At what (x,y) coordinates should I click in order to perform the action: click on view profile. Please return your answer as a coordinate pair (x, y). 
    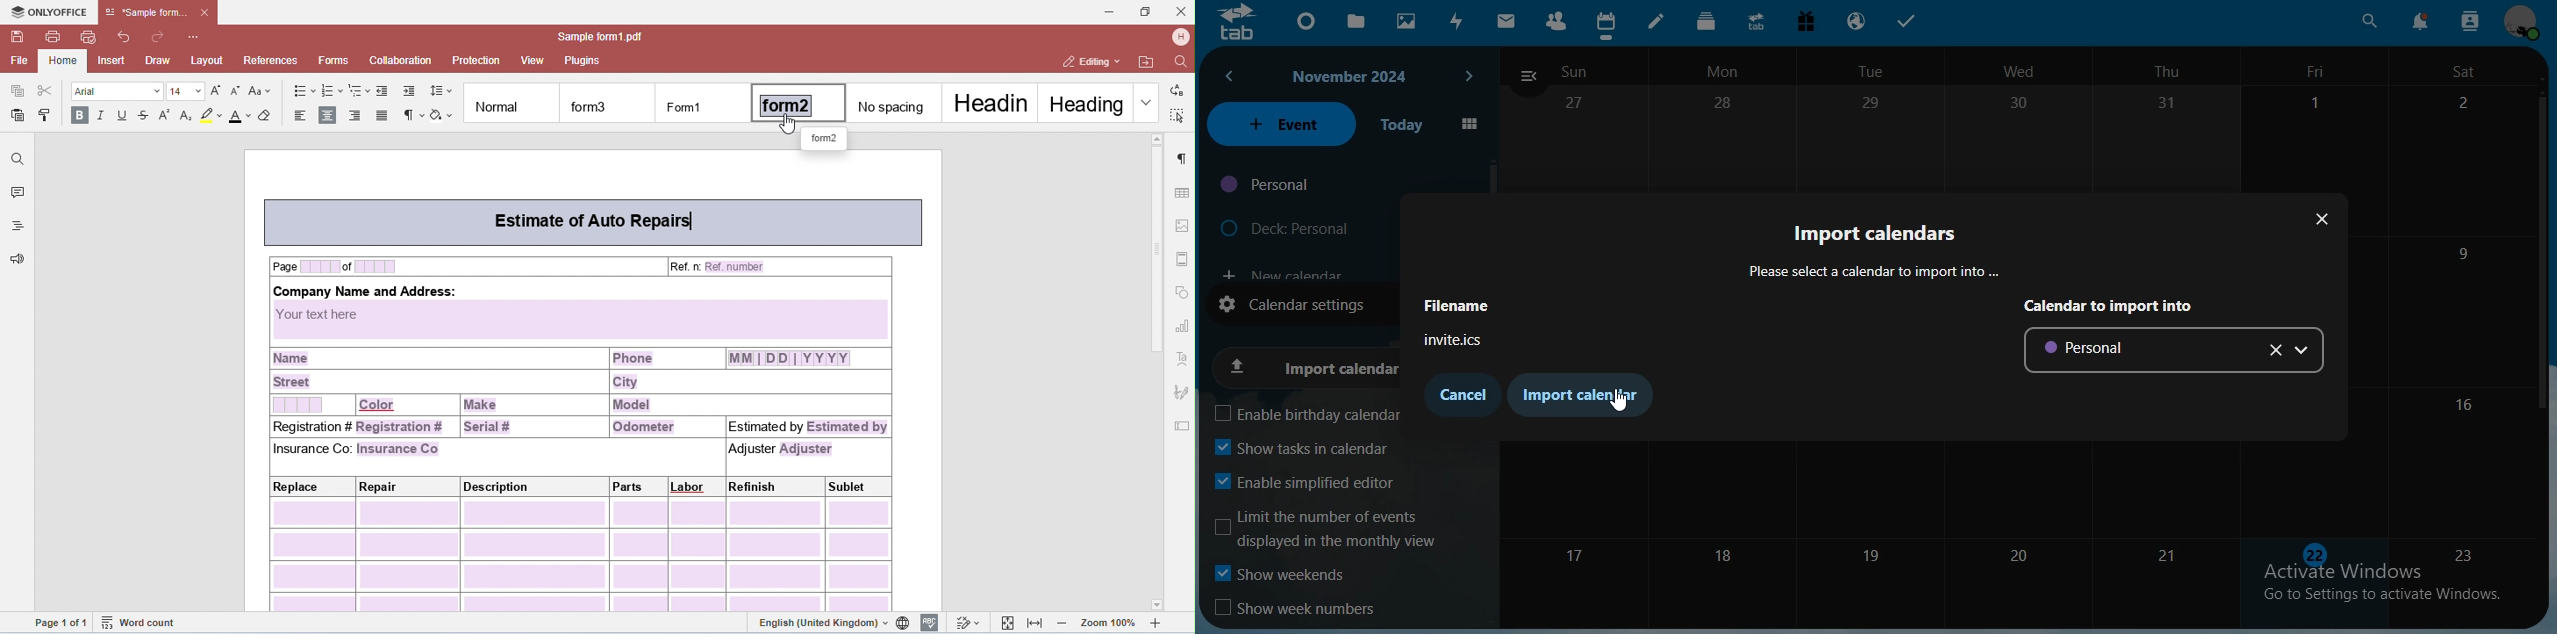
    Looking at the image, I should click on (2520, 22).